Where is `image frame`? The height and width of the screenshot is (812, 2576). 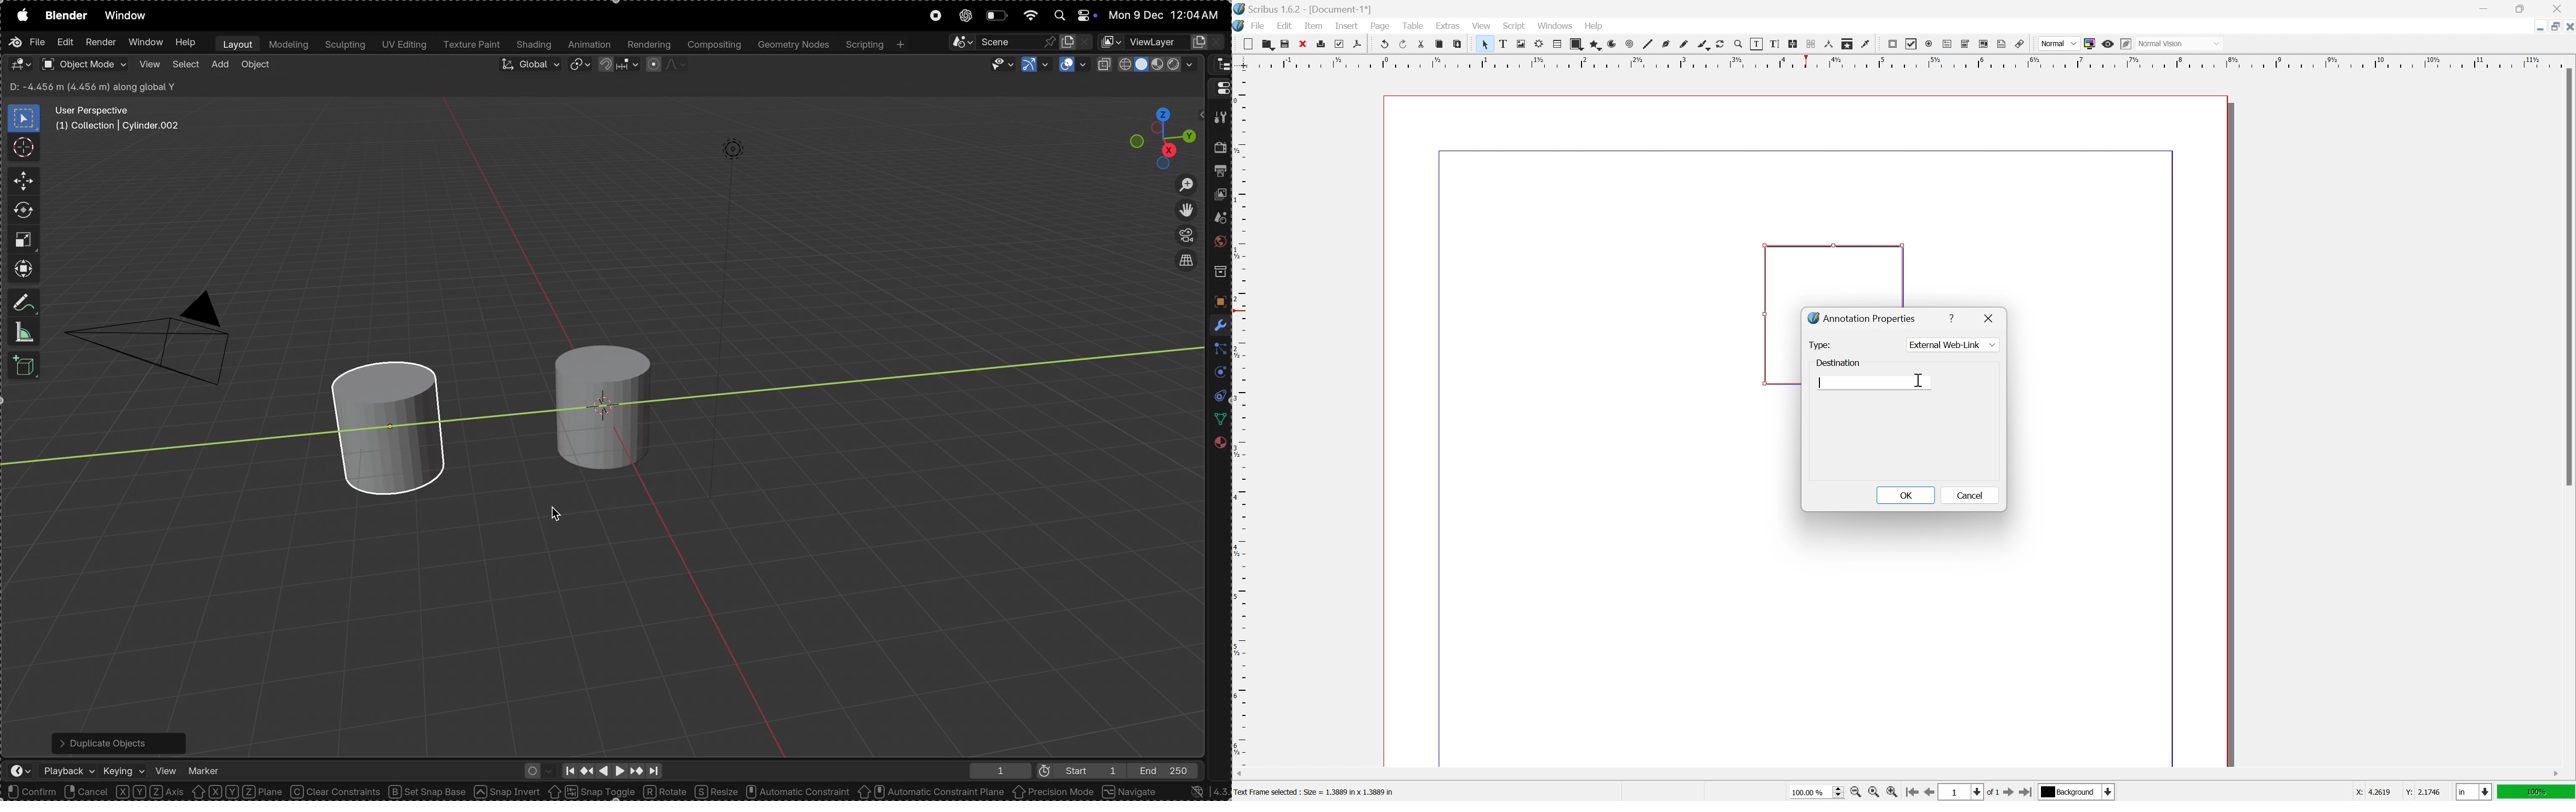
image frame is located at coordinates (1521, 44).